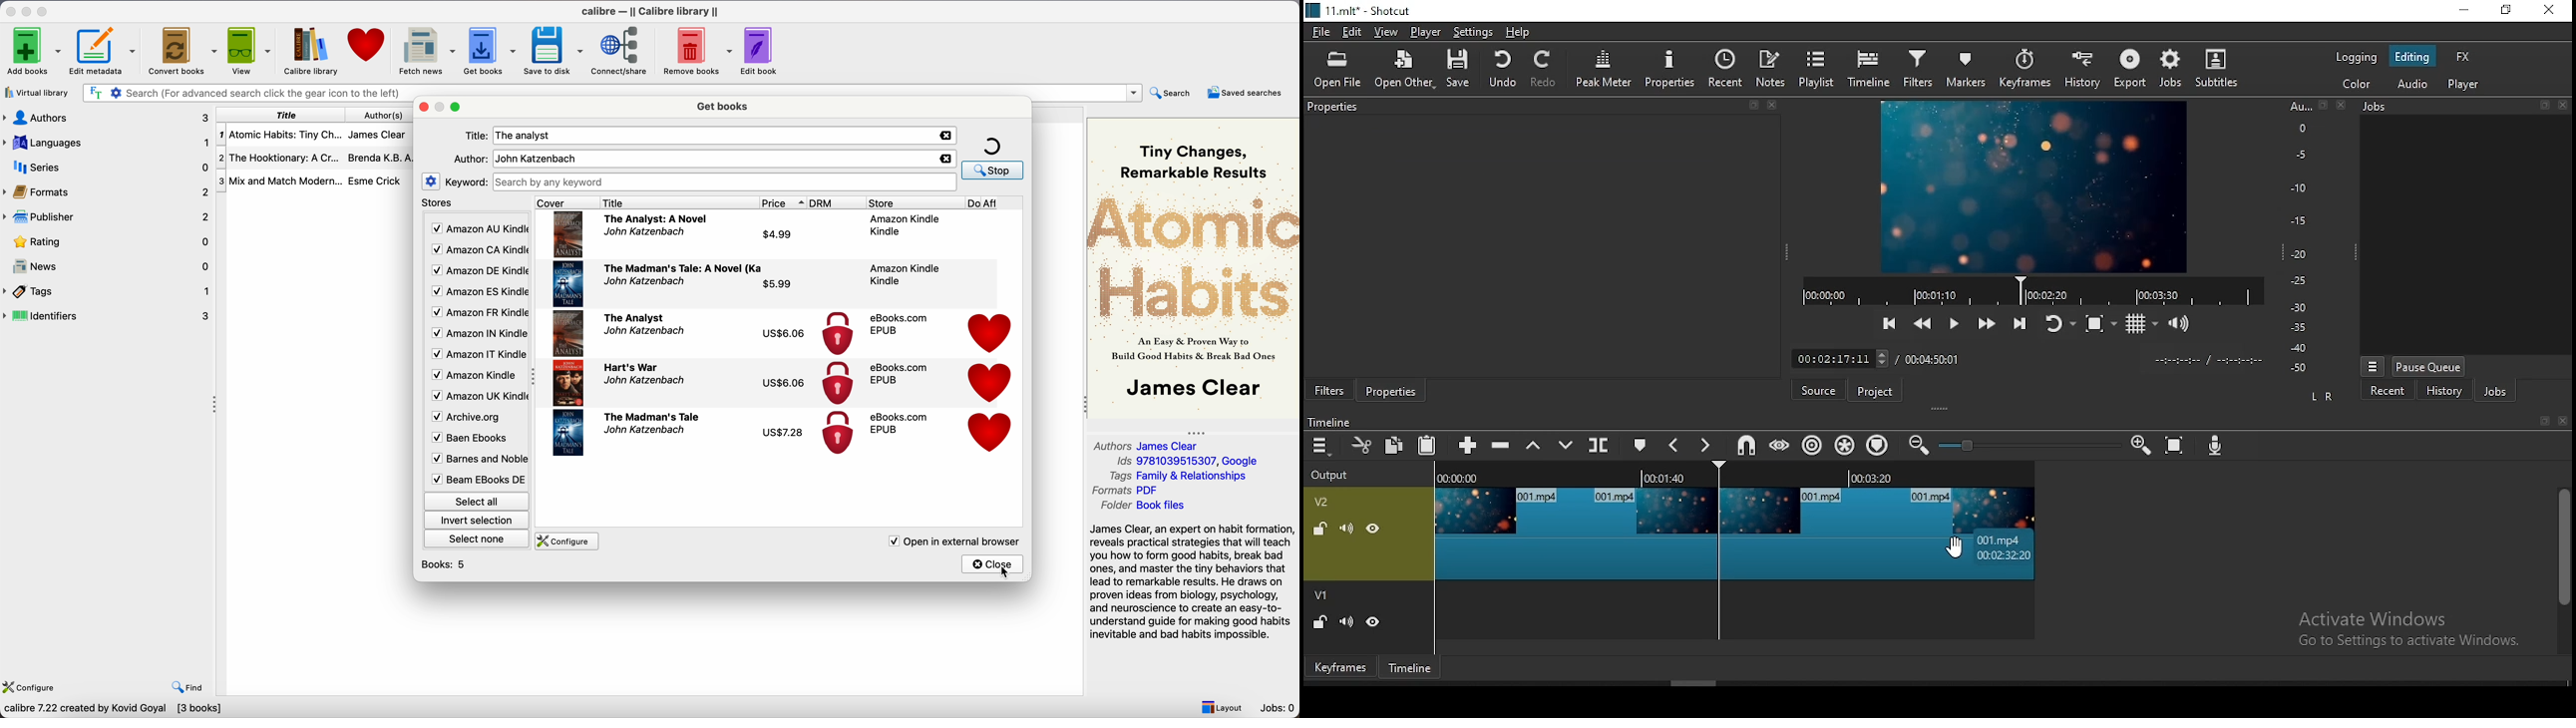 This screenshot has height=728, width=2576. I want to click on audio scale, so click(2314, 238).